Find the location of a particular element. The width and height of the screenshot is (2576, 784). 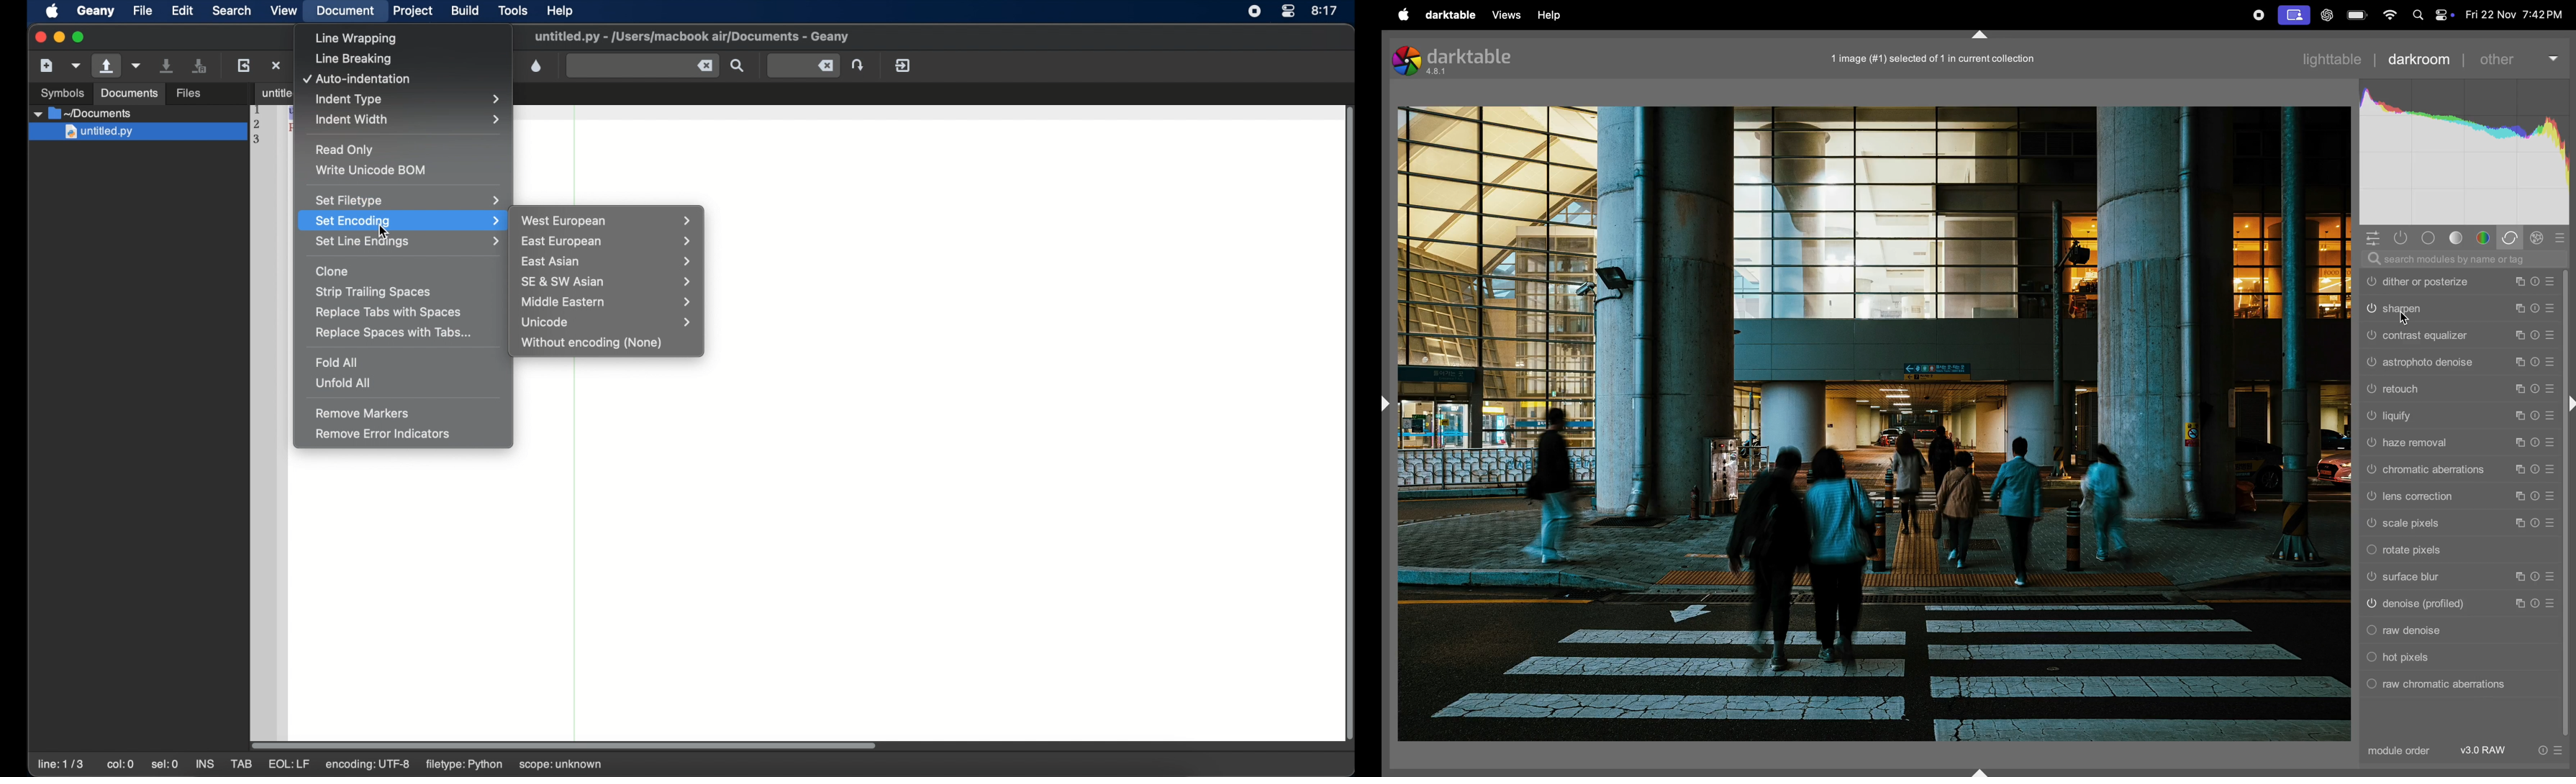

control center is located at coordinates (1288, 12).